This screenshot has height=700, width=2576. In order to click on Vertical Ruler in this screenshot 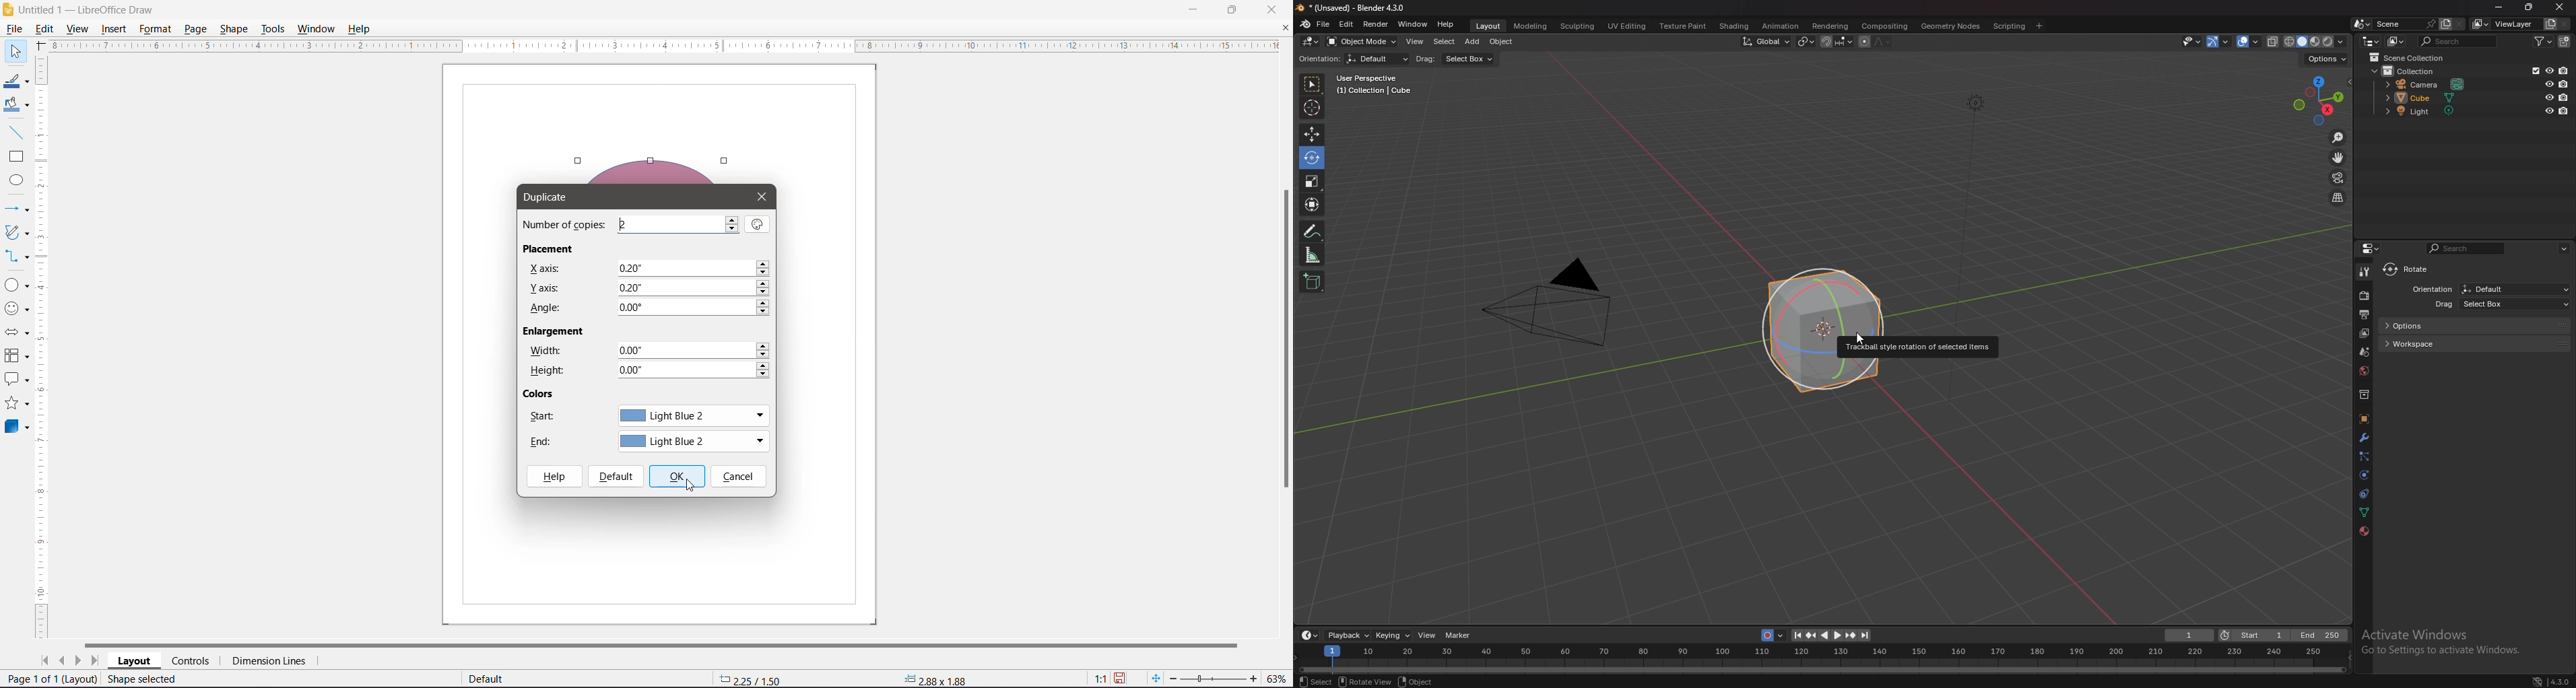, I will do `click(42, 347)`.